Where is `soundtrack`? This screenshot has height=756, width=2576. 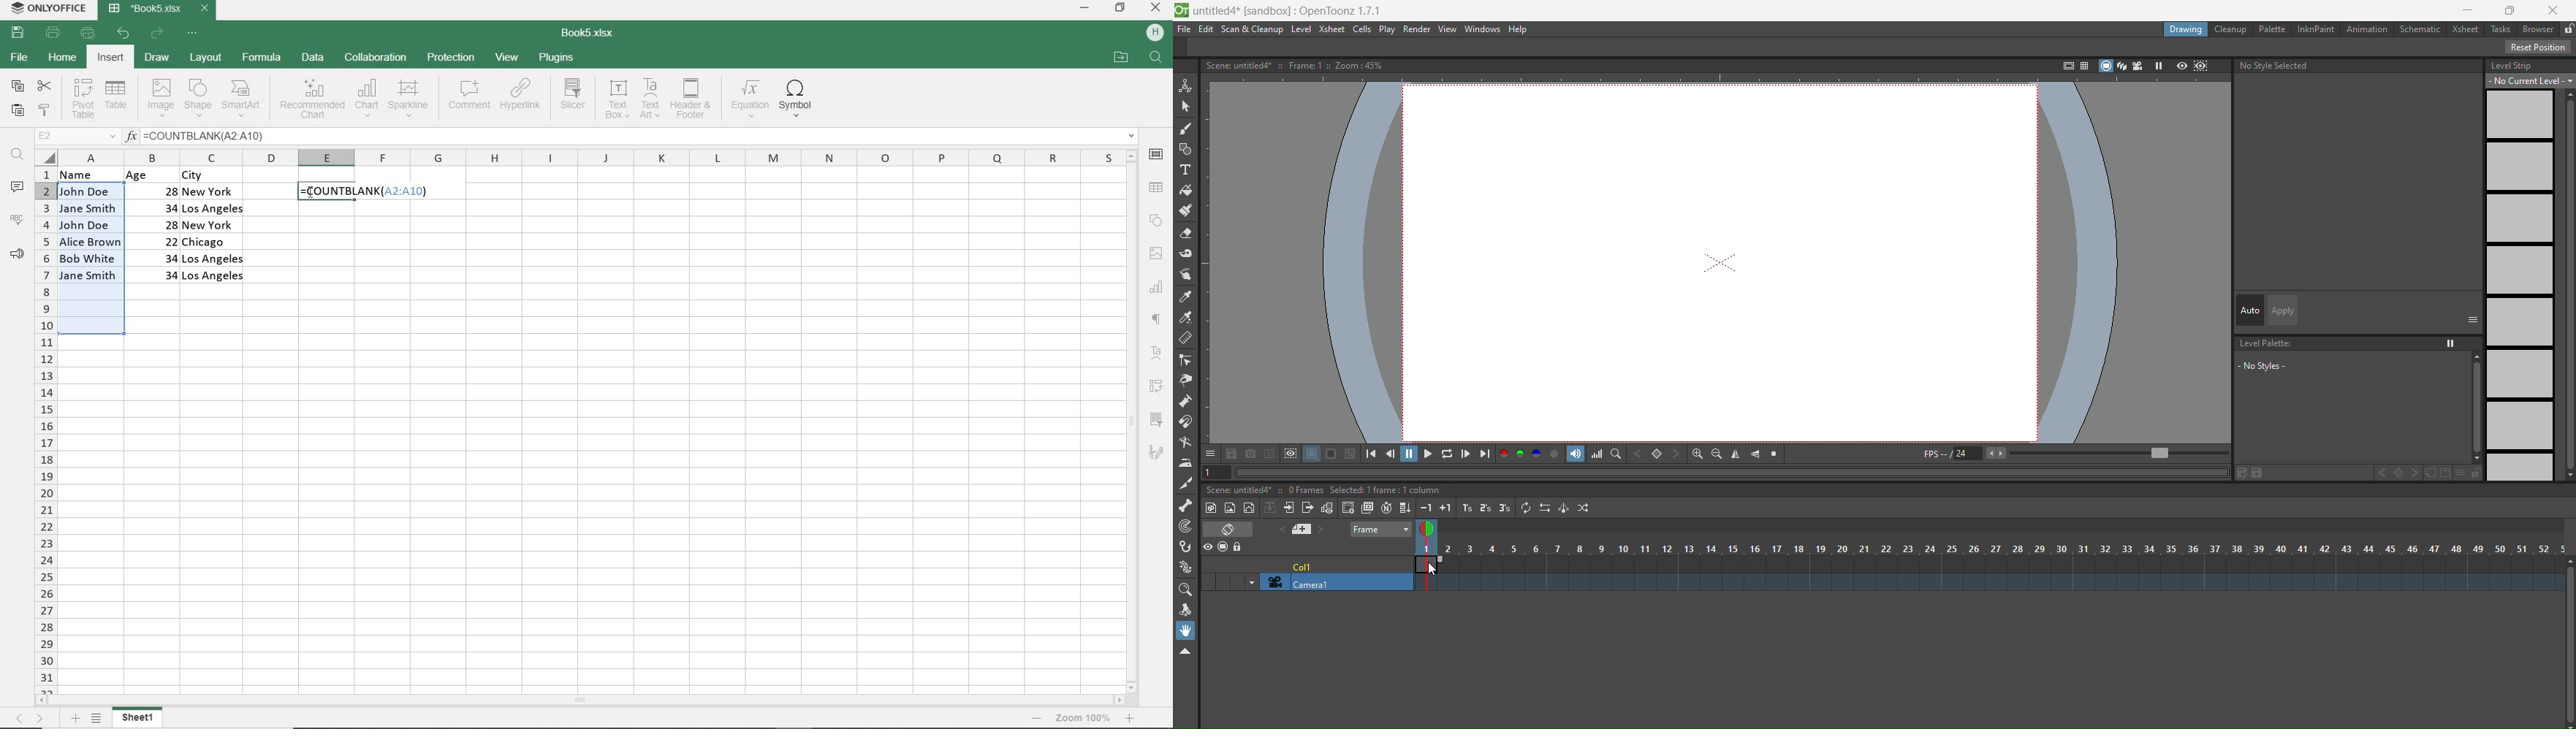
soundtrack is located at coordinates (1576, 454).